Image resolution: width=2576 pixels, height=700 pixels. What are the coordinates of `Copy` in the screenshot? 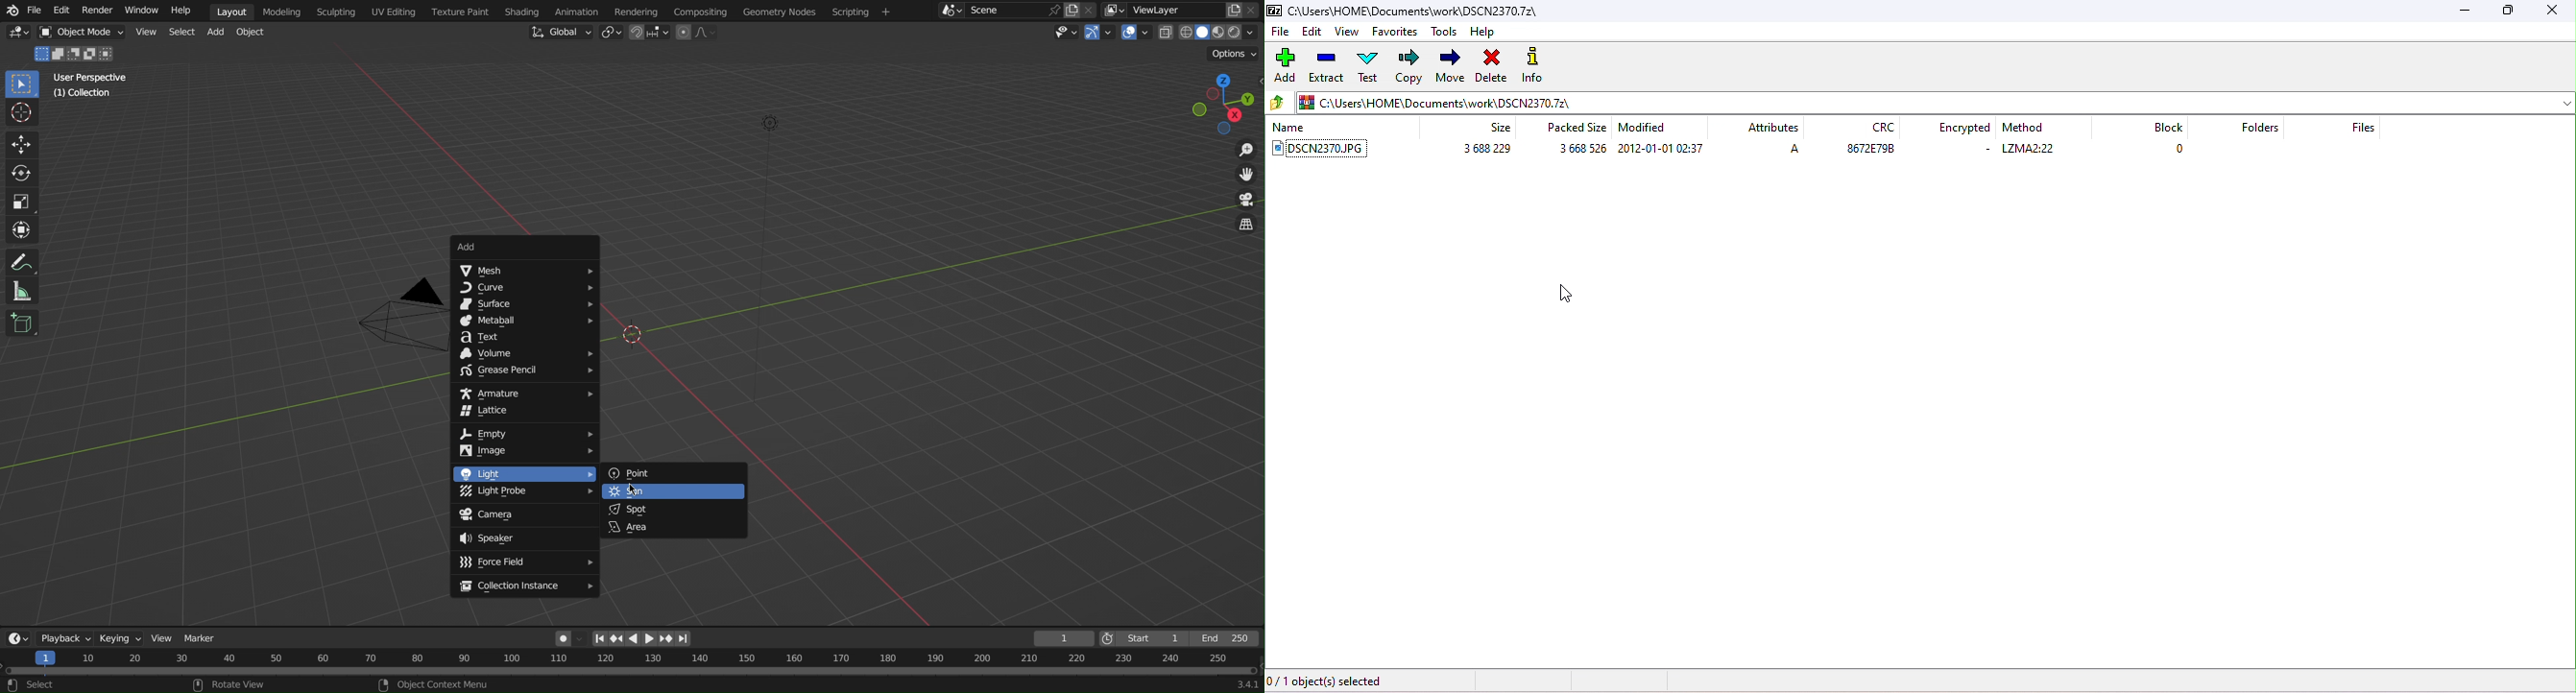 It's located at (1235, 9).